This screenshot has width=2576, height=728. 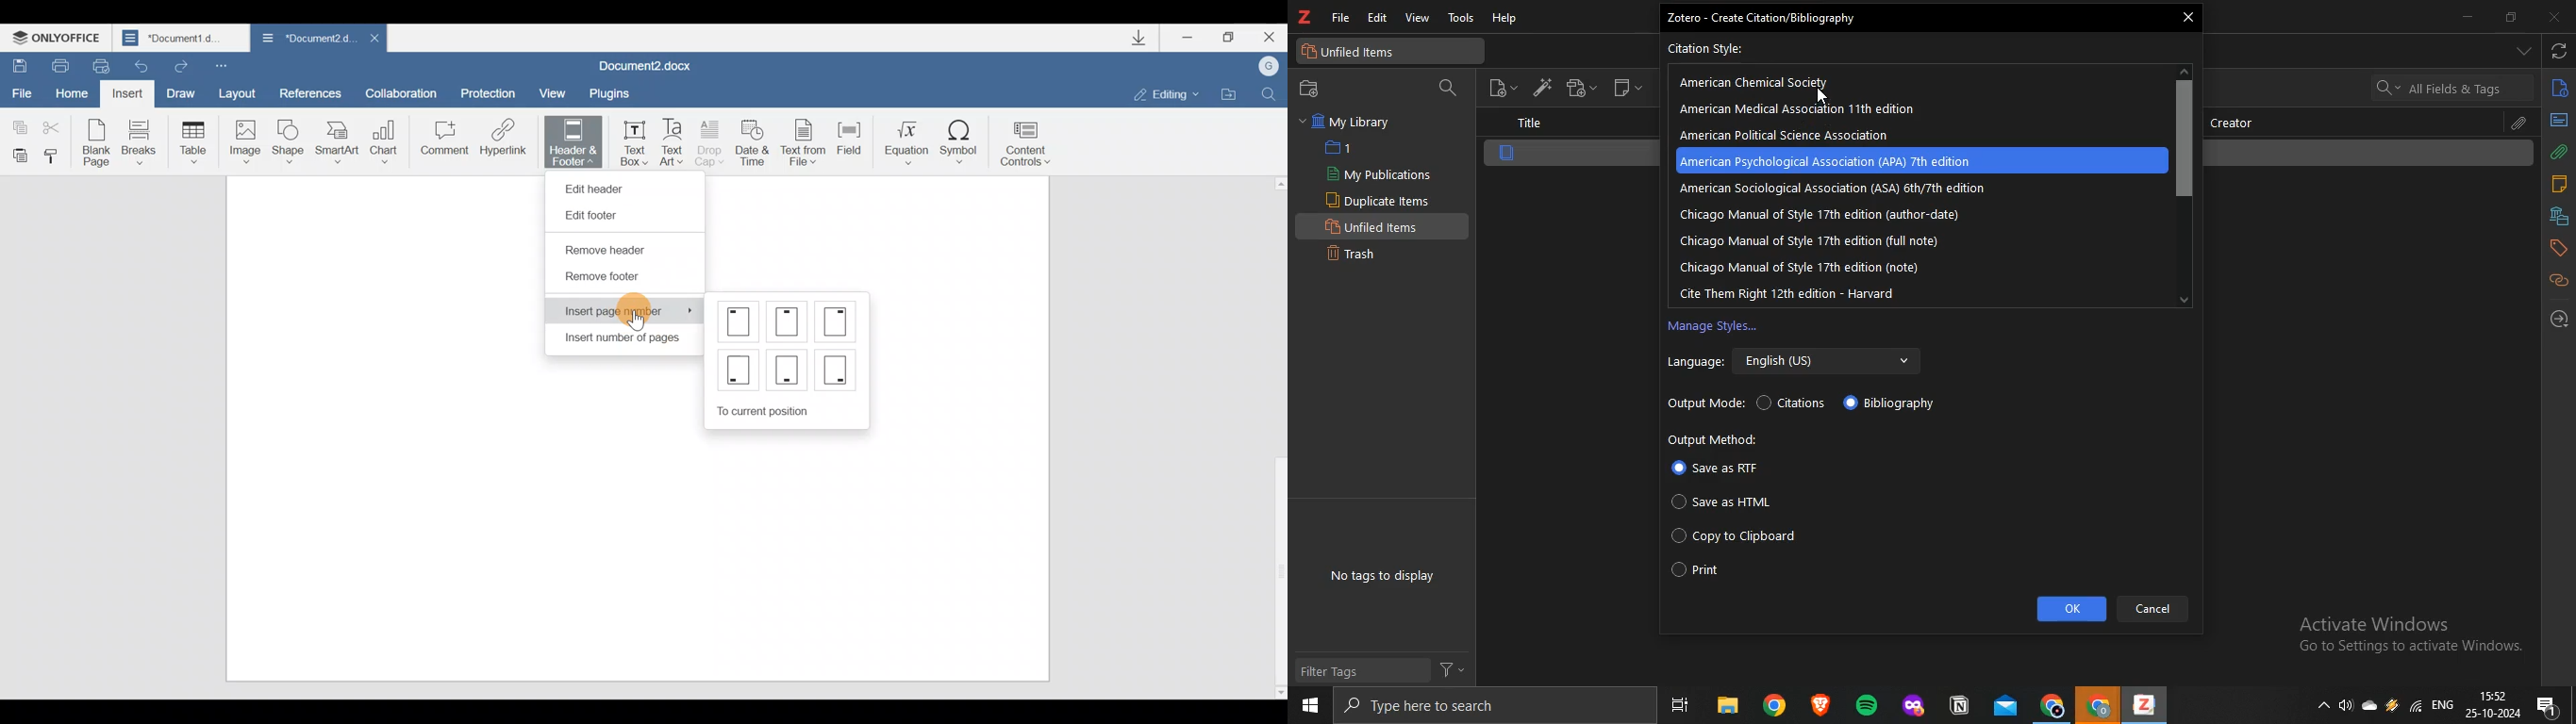 What do you see at coordinates (619, 341) in the screenshot?
I see `Insert number of pages` at bounding box center [619, 341].